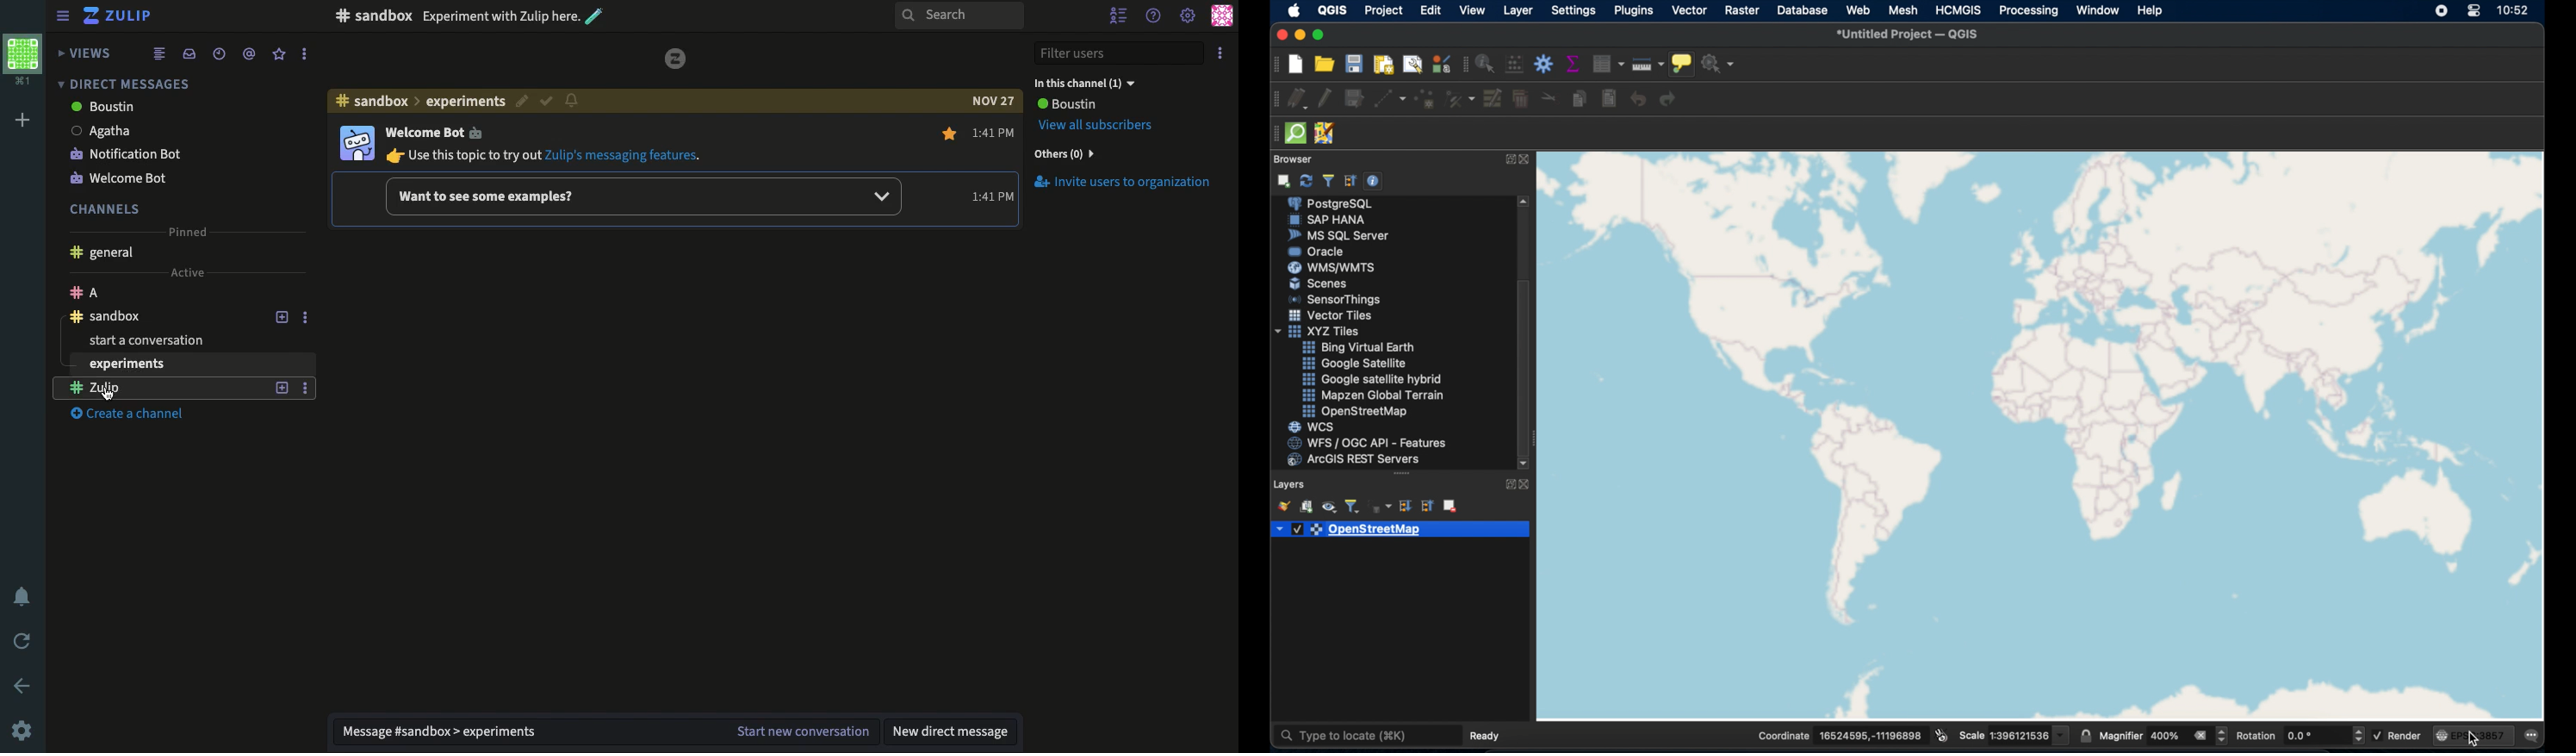  Describe the element at coordinates (1802, 10) in the screenshot. I see `database` at that location.